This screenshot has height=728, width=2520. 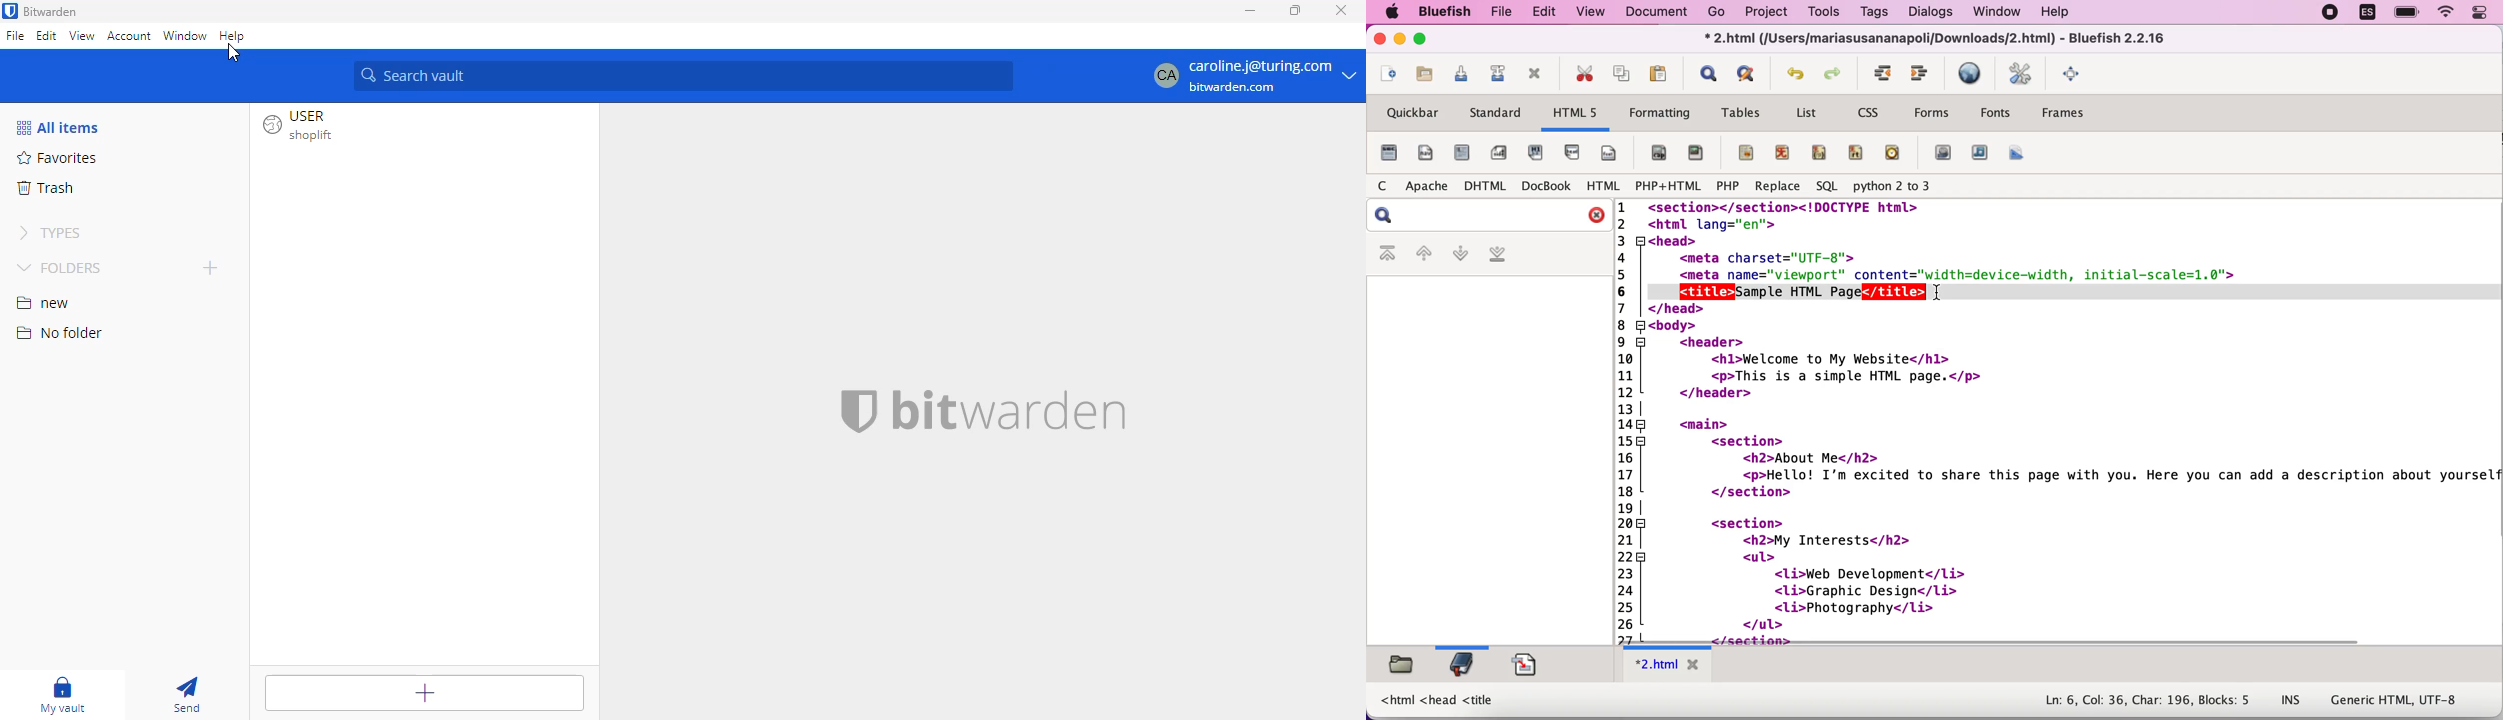 I want to click on figure, so click(x=1698, y=153).